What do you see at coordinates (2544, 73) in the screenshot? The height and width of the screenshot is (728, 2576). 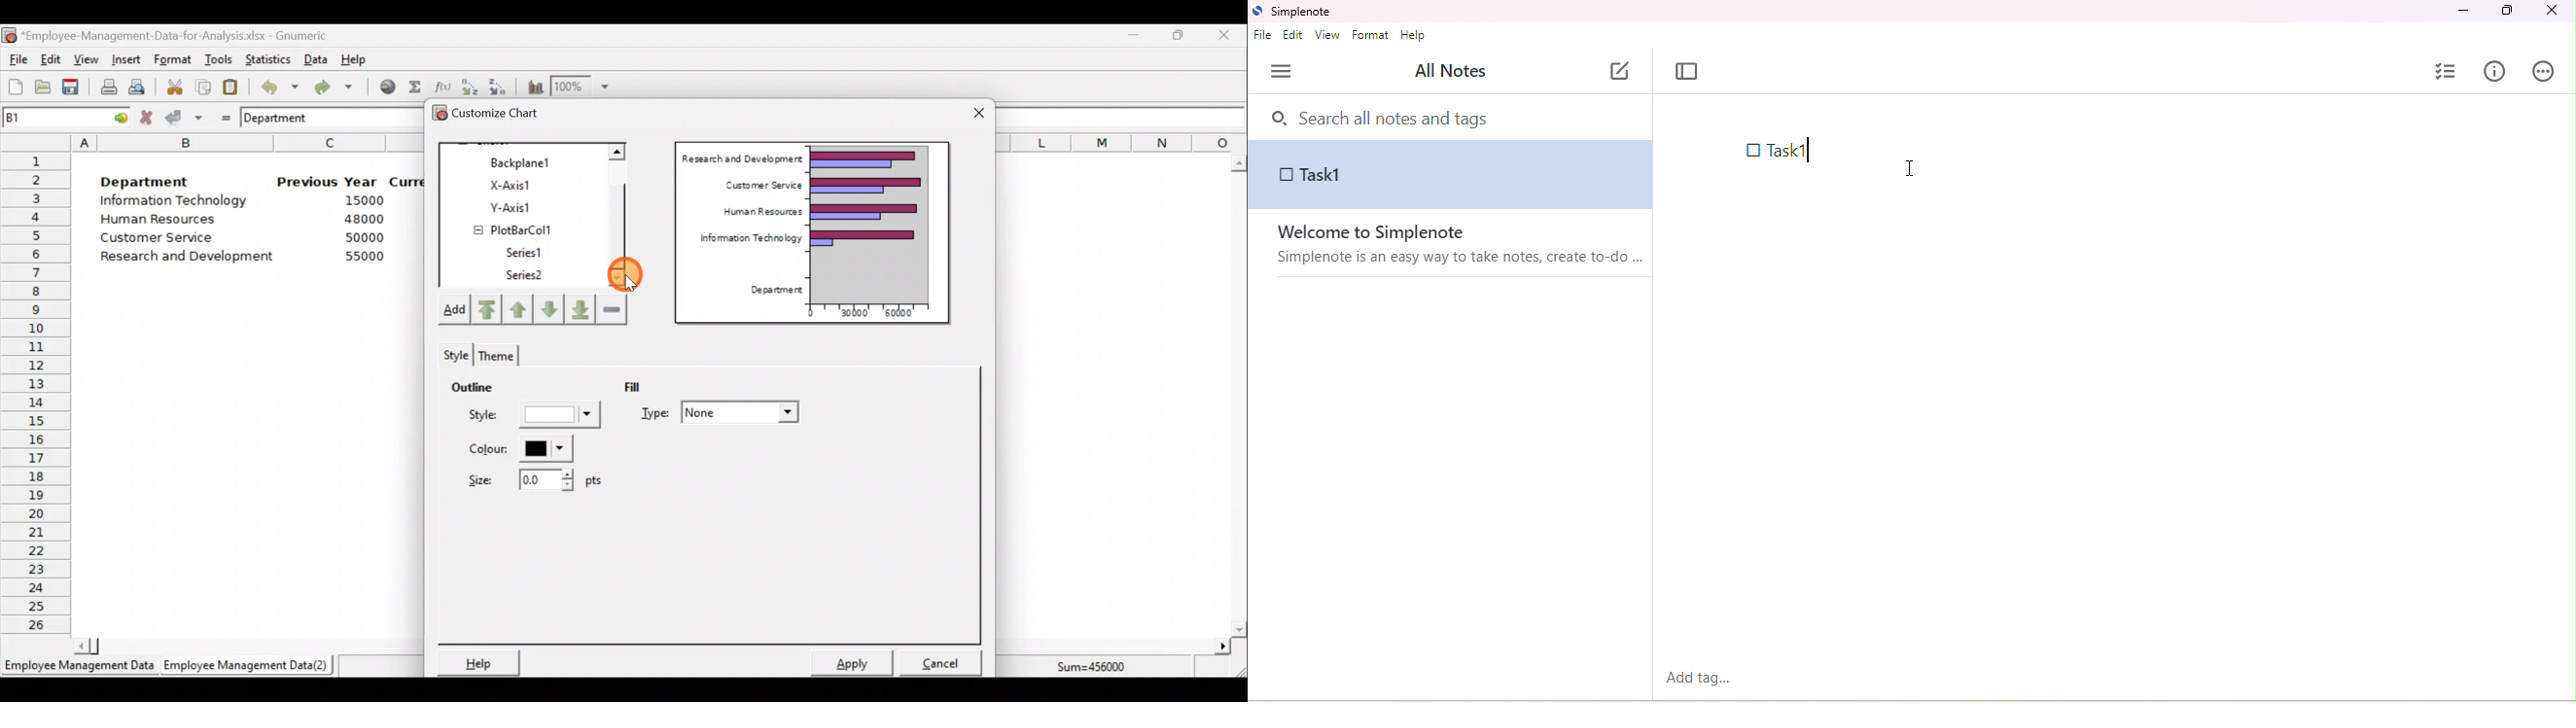 I see `actions` at bounding box center [2544, 73].